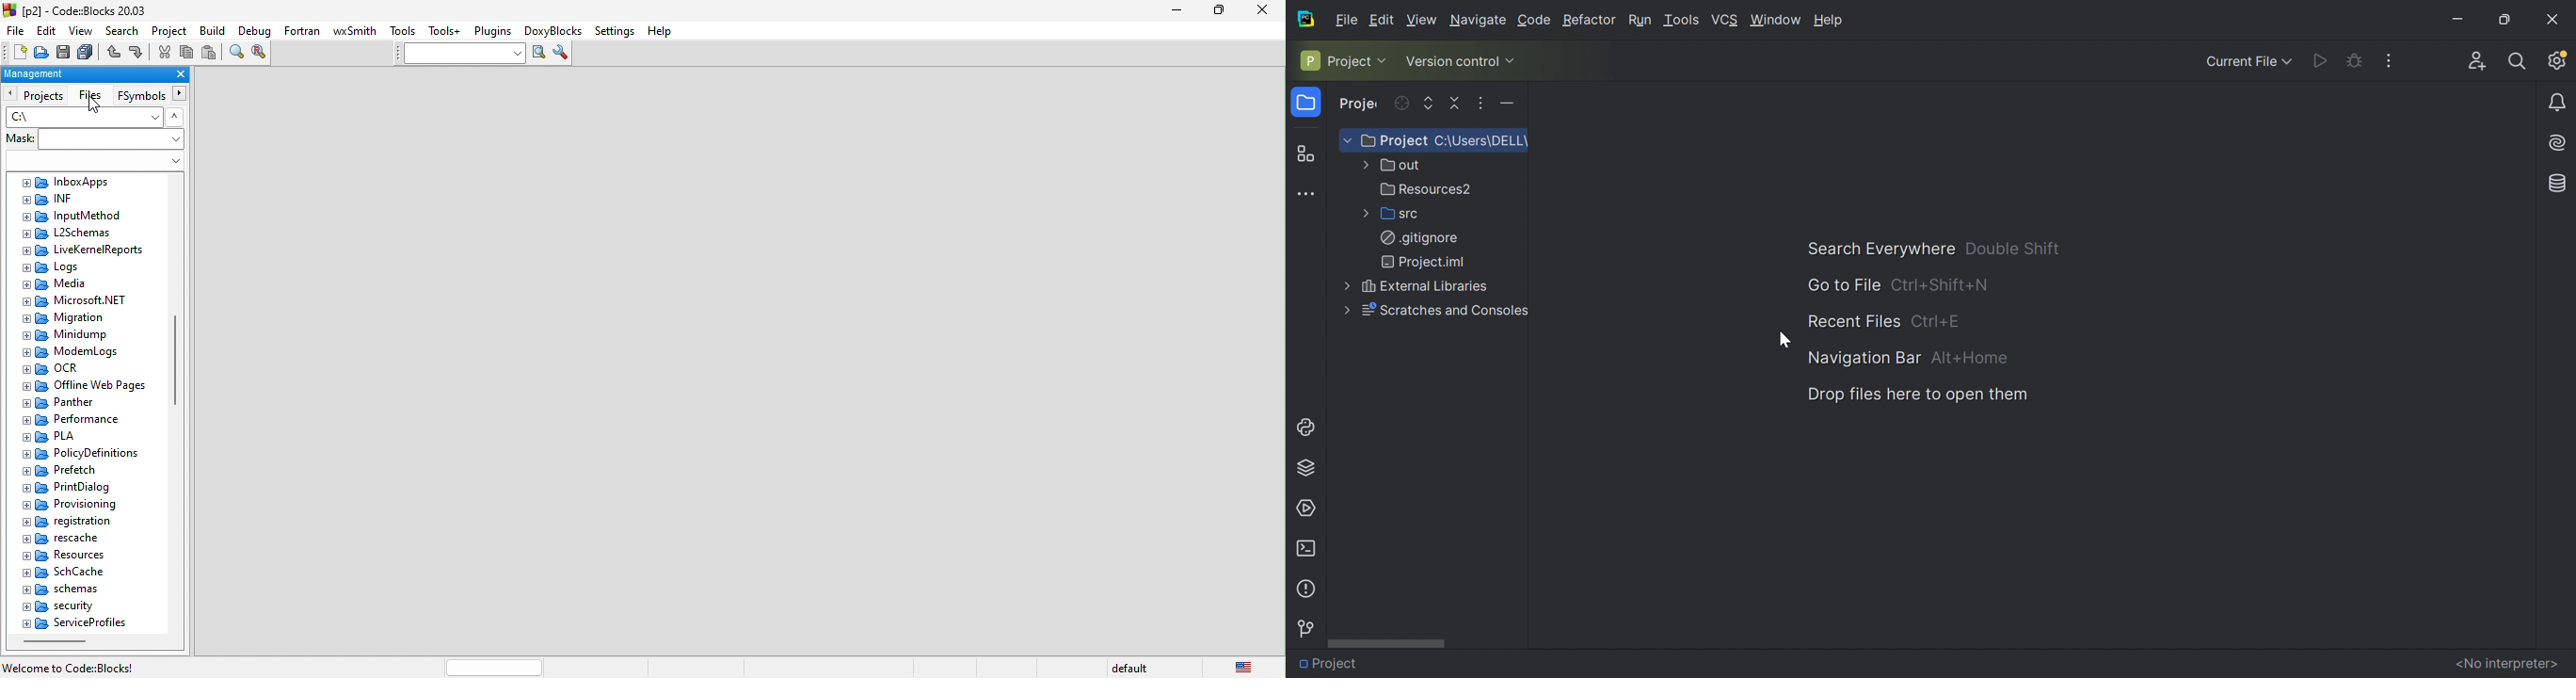 The image size is (2576, 700). What do you see at coordinates (80, 181) in the screenshot?
I see `inbox apps` at bounding box center [80, 181].